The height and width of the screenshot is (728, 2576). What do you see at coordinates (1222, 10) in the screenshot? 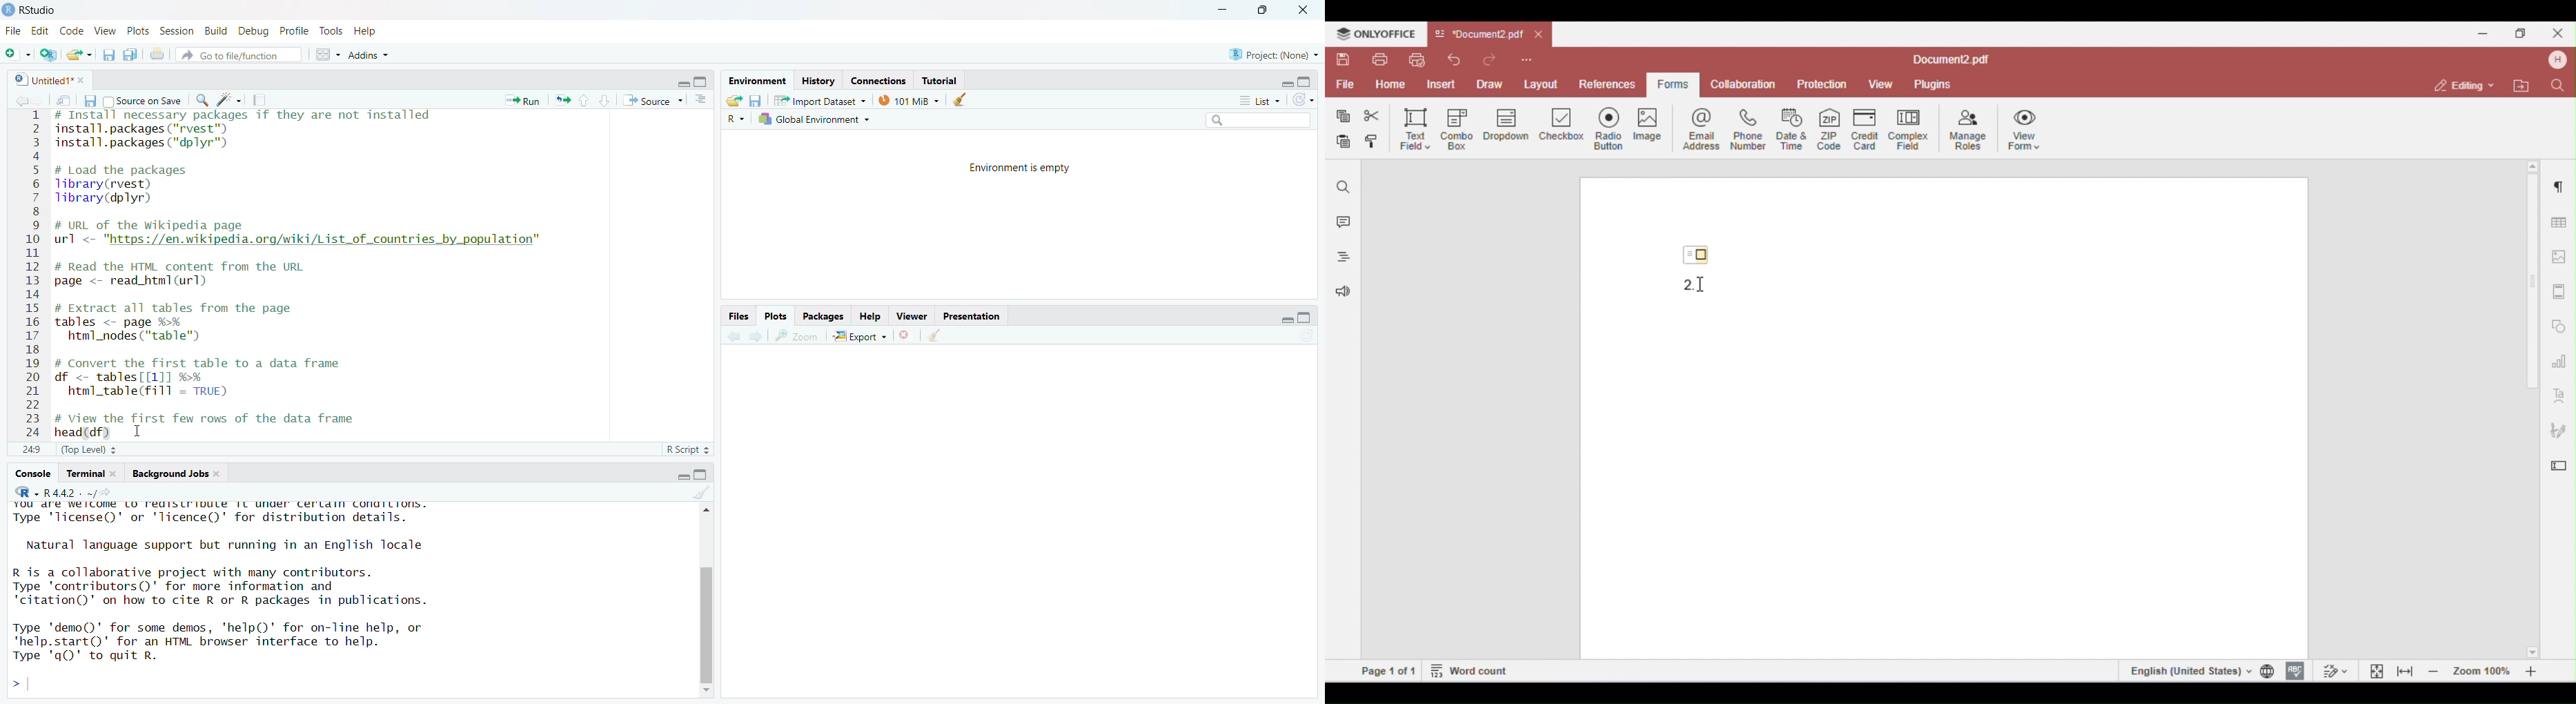
I see `minimize` at bounding box center [1222, 10].